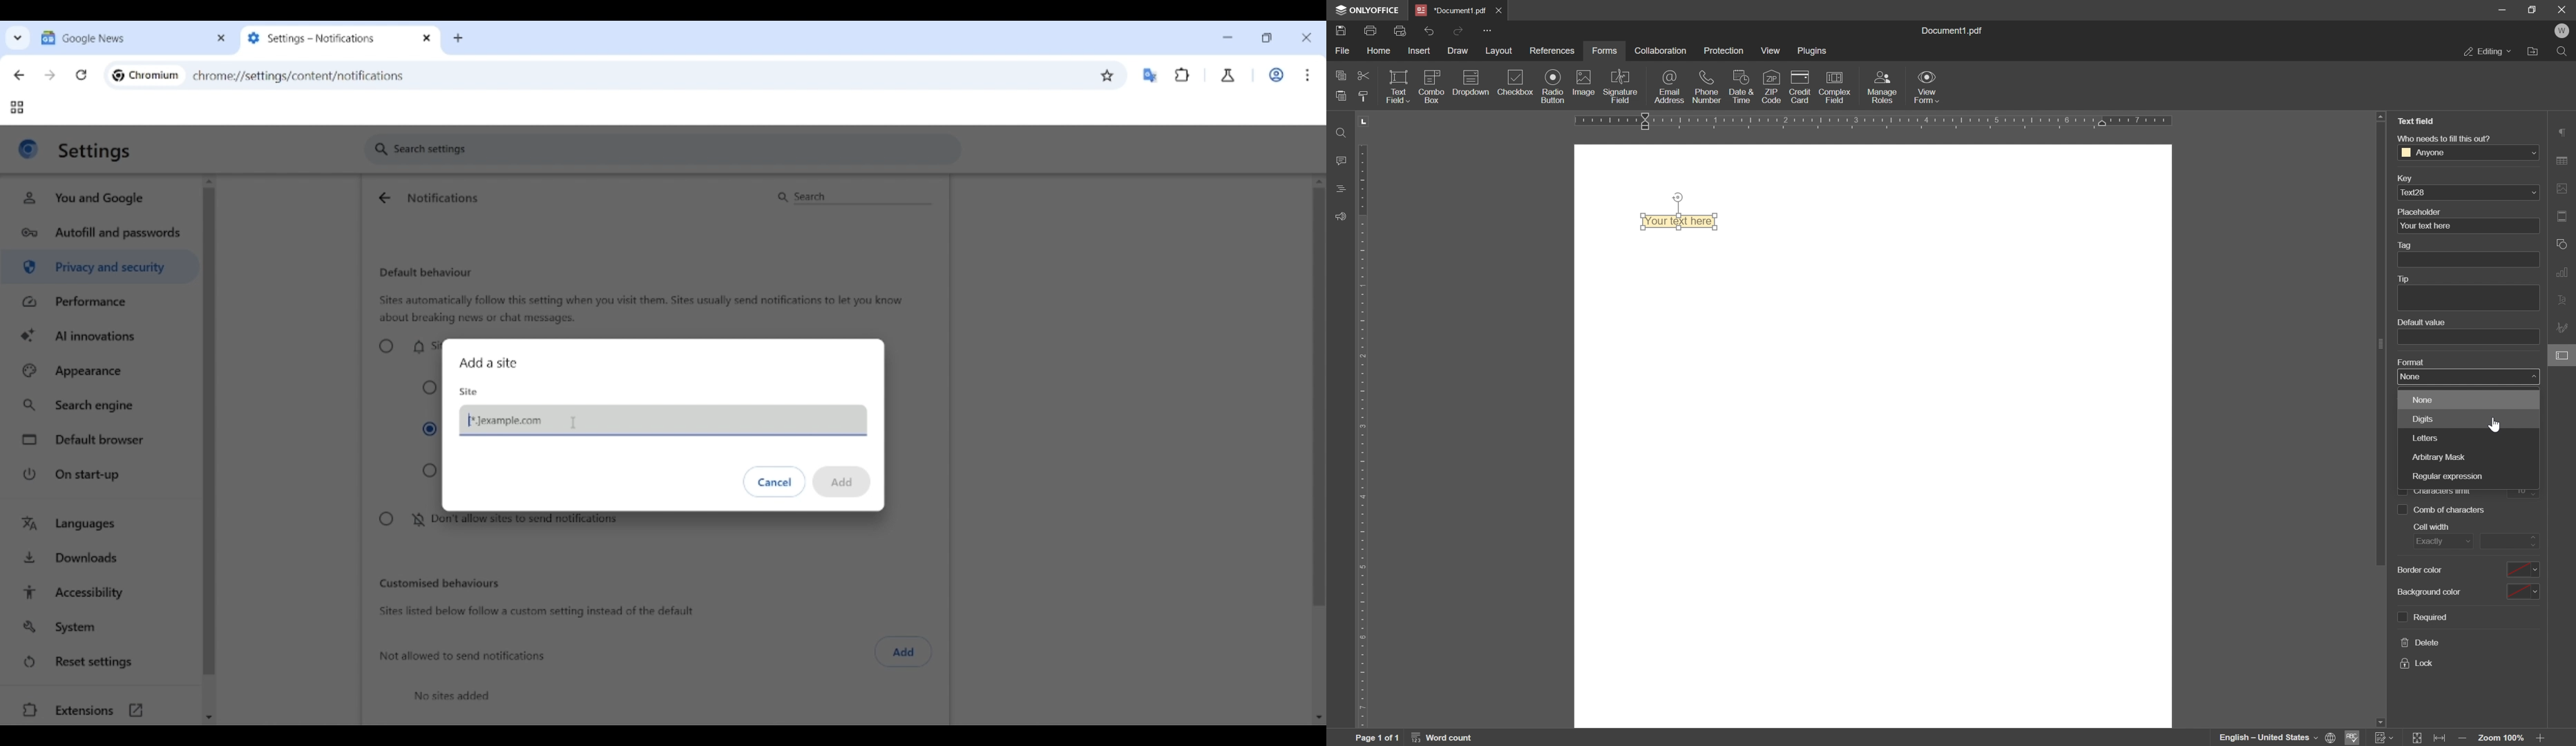 The image size is (2576, 756). I want to click on Close tab 1, so click(222, 38).